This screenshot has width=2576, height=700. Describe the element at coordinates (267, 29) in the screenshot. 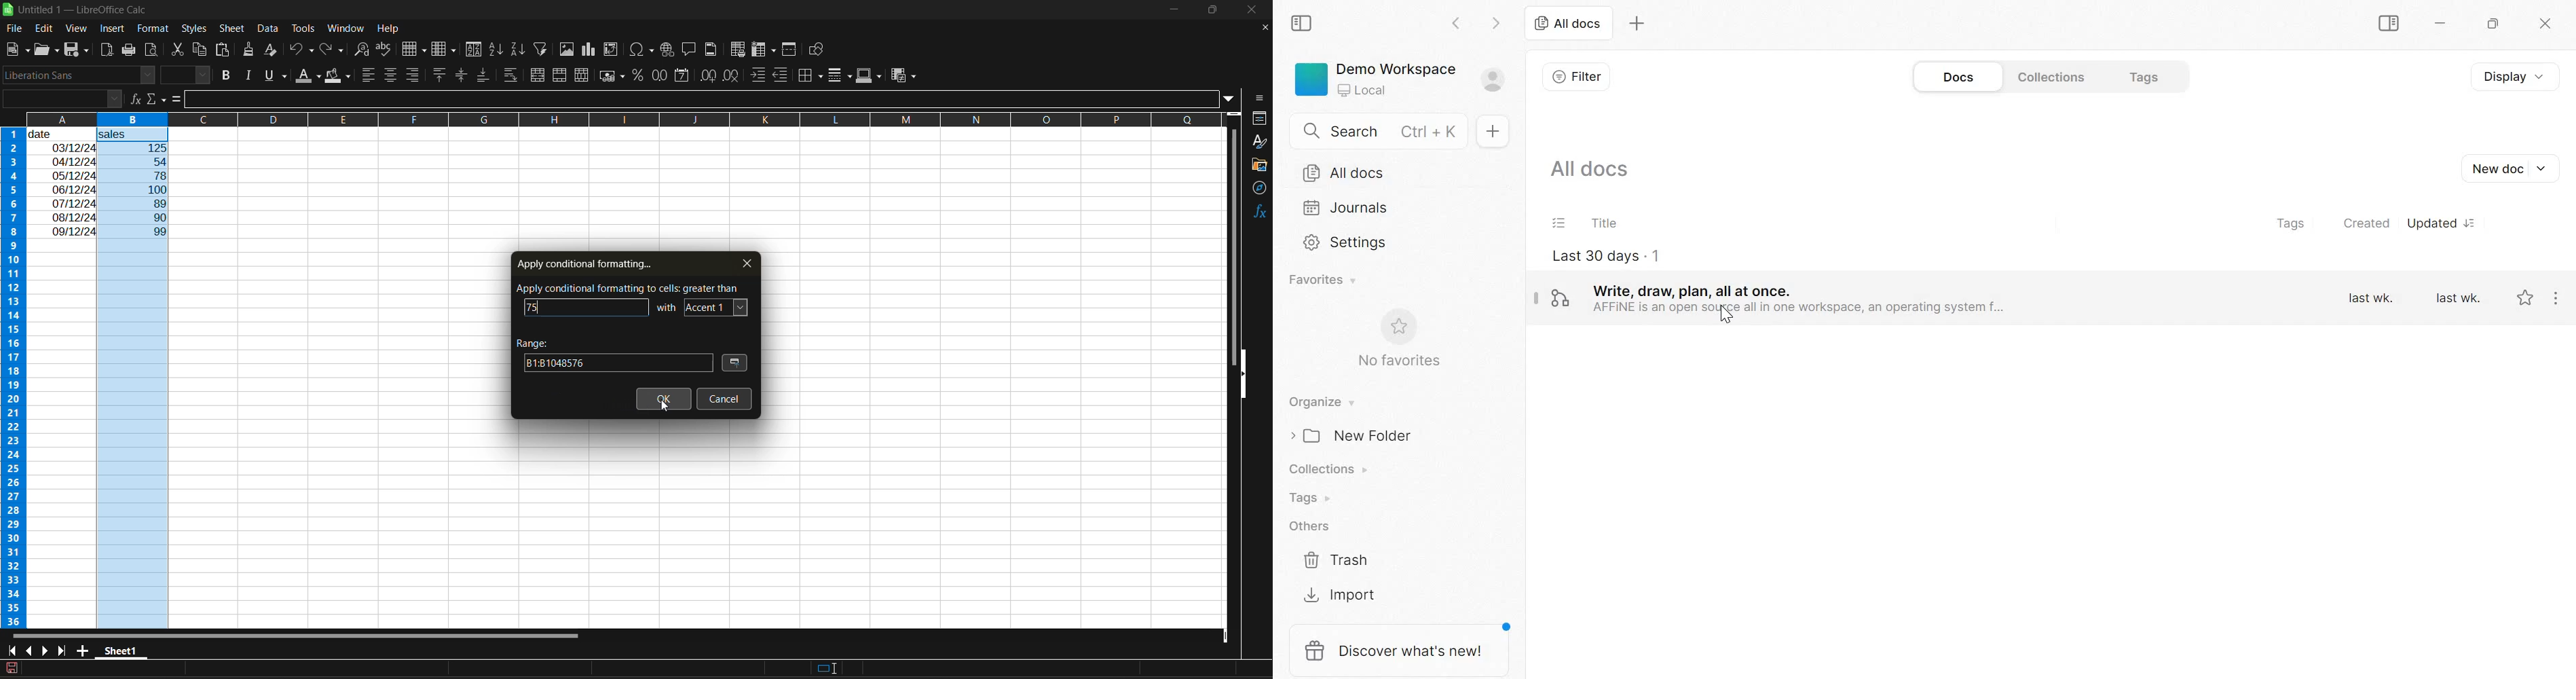

I see `data` at that location.